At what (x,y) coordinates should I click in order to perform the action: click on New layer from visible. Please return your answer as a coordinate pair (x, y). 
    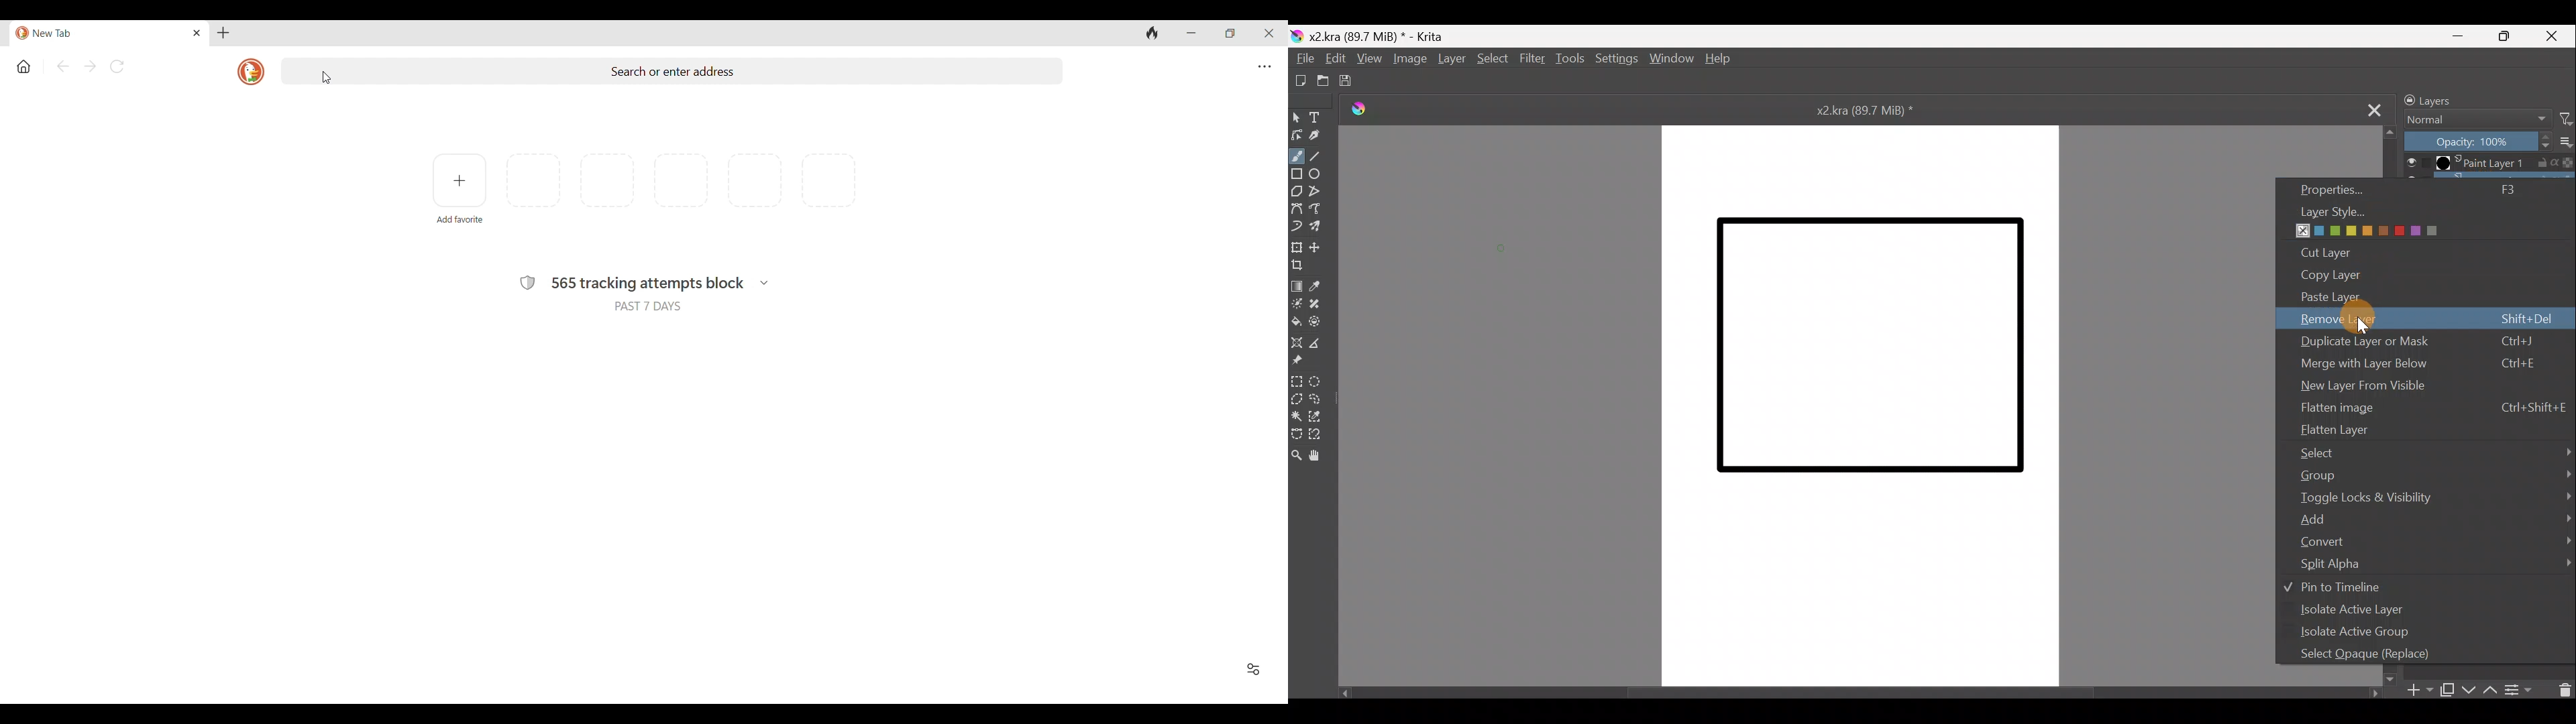
    Looking at the image, I should click on (2366, 383).